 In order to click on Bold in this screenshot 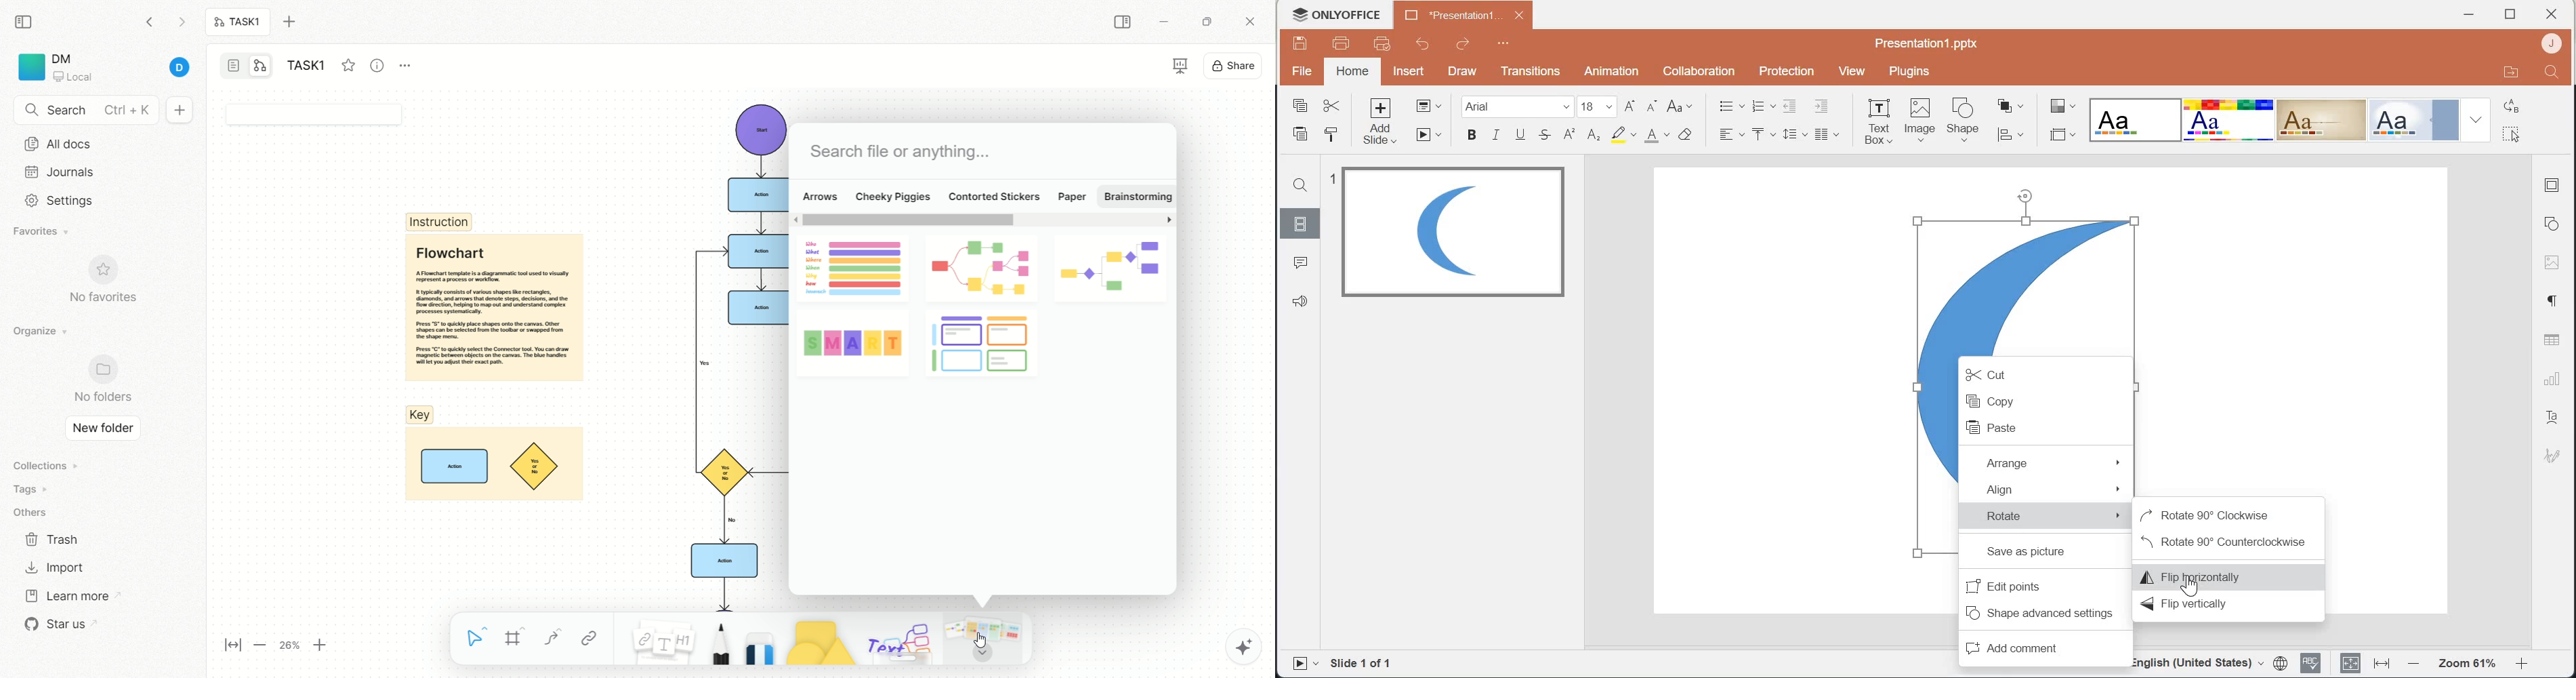, I will do `click(1472, 135)`.